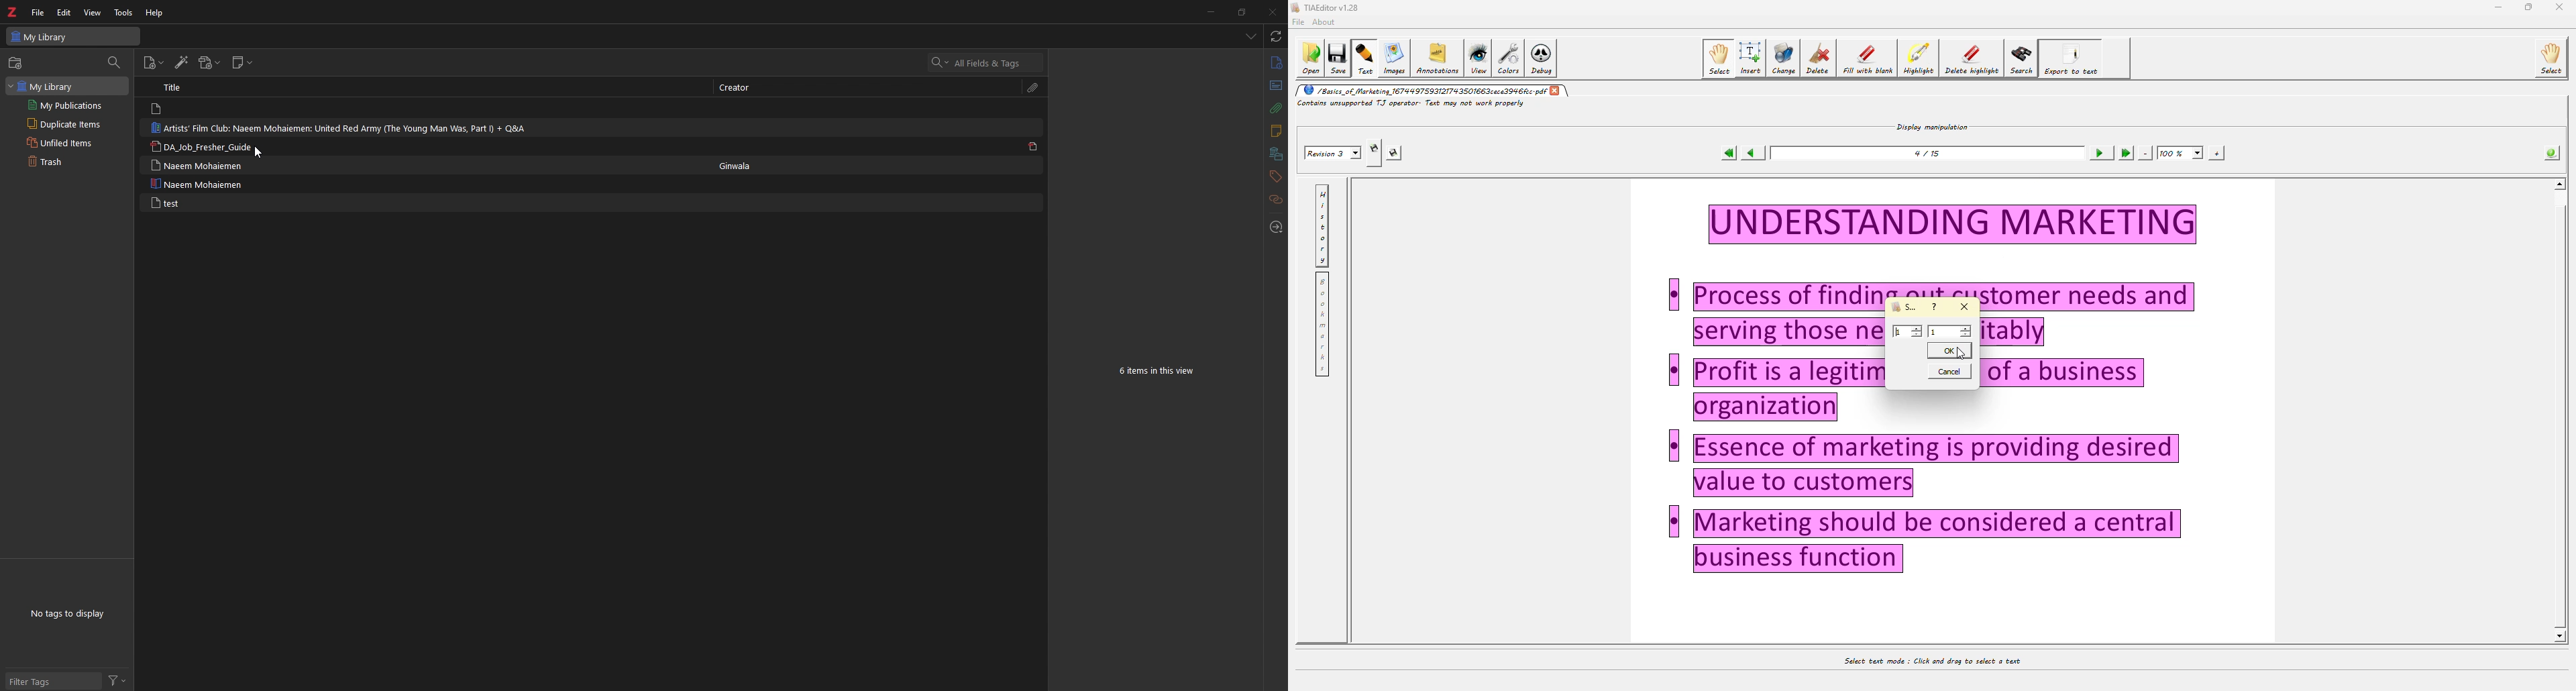  Describe the element at coordinates (215, 147) in the screenshot. I see `note` at that location.